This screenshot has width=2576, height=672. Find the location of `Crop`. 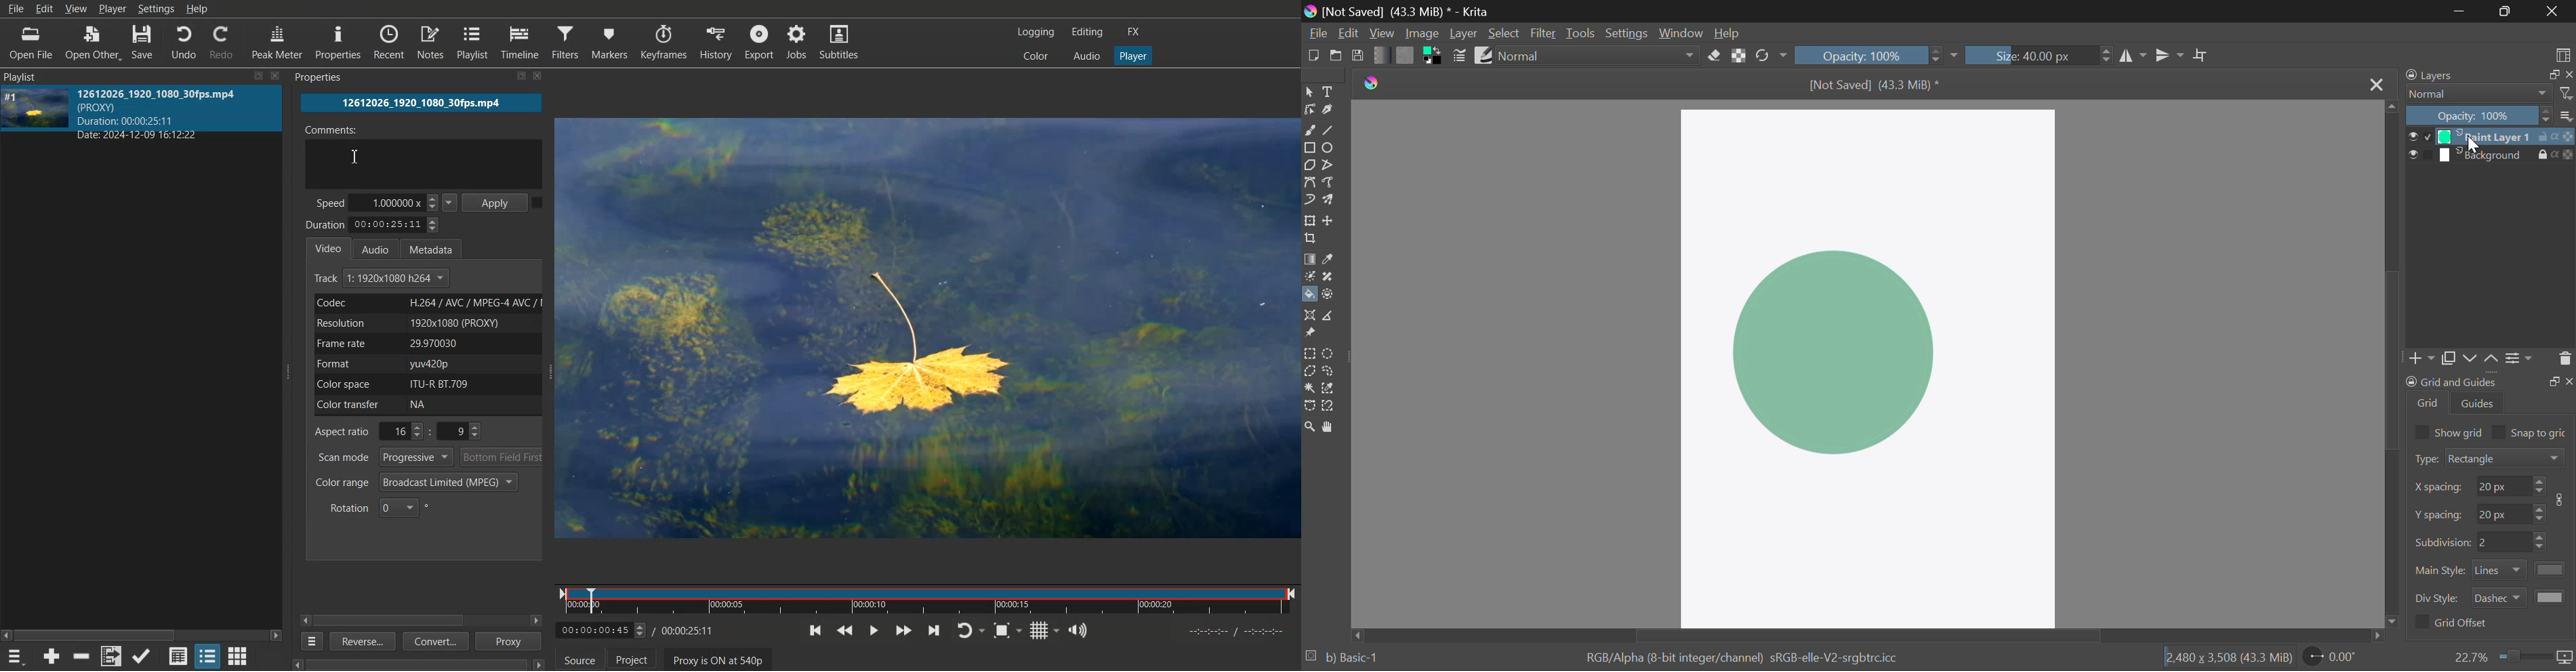

Crop is located at coordinates (2202, 56).